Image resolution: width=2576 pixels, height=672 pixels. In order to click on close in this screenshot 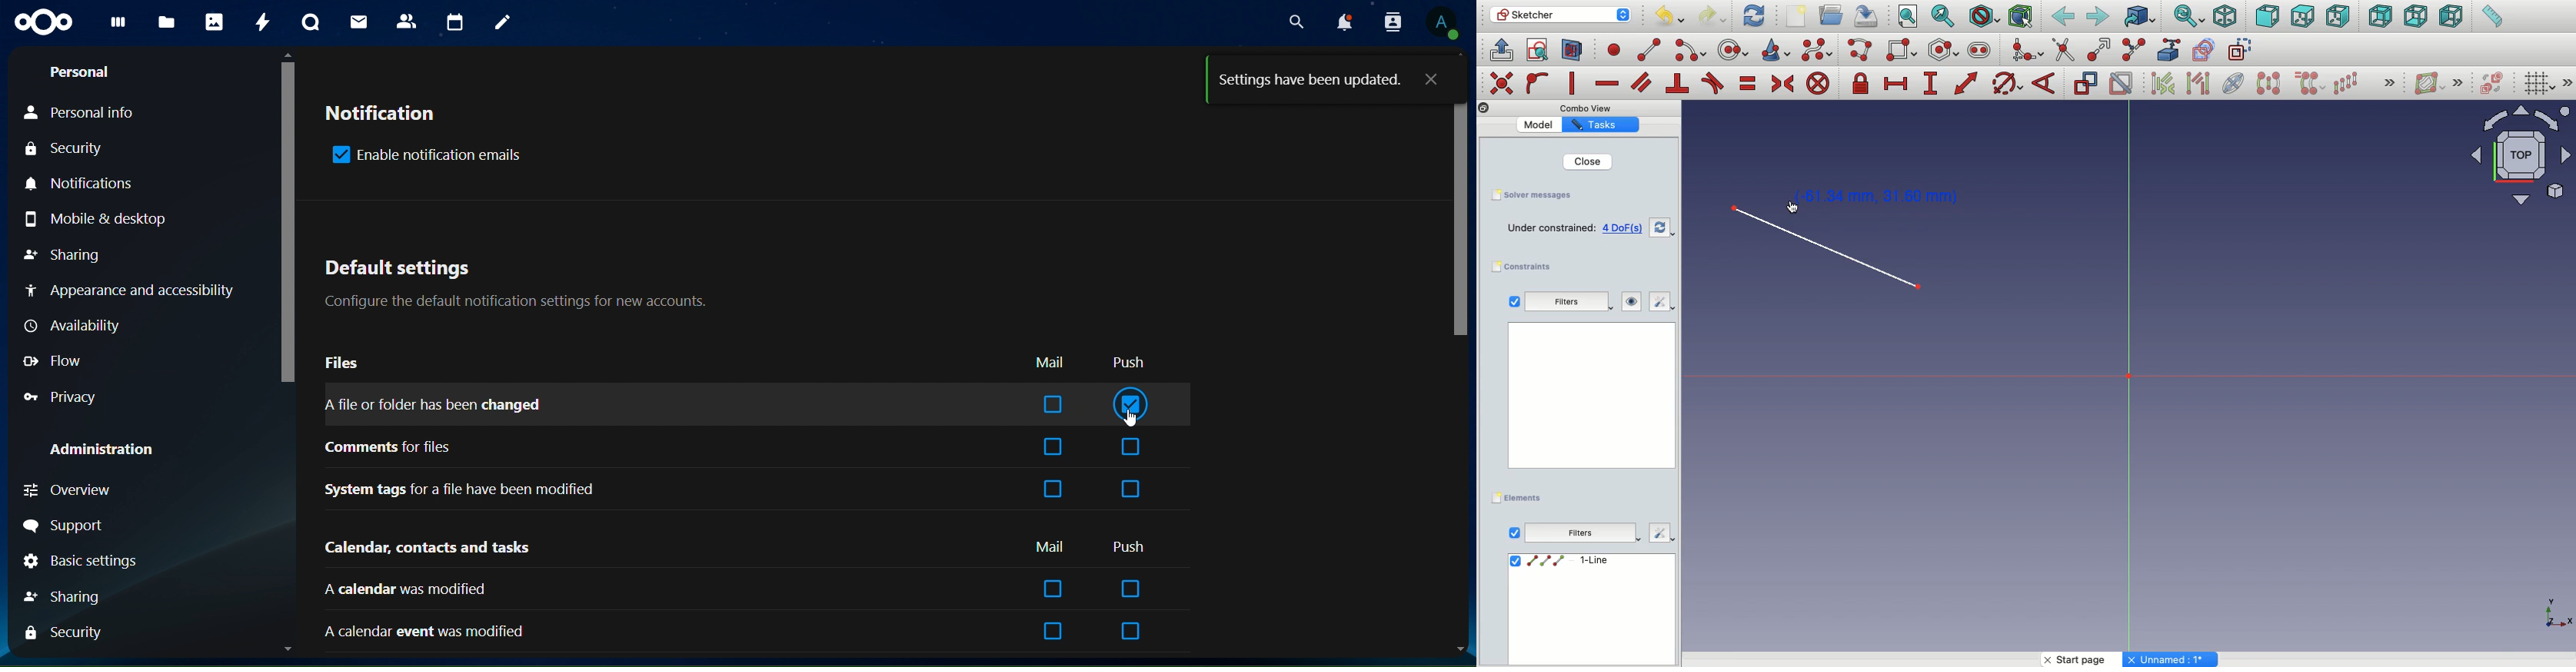, I will do `click(1436, 80)`.